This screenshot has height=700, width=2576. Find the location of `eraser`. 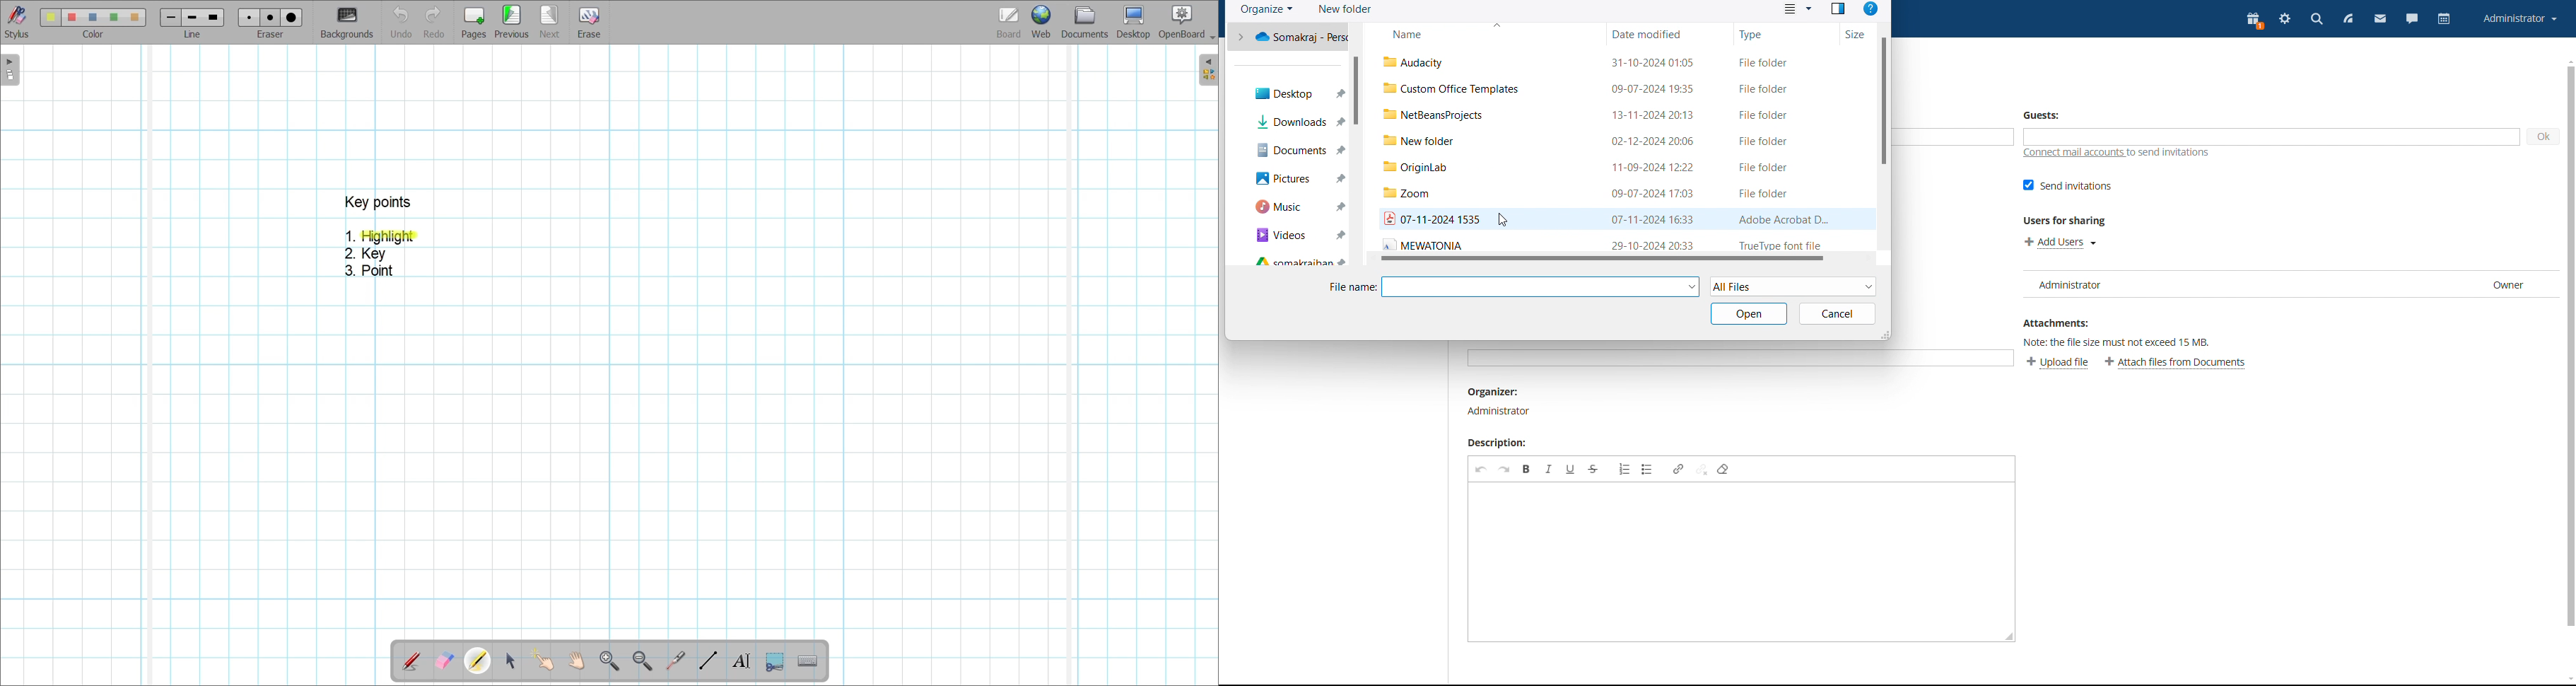

eraser is located at coordinates (273, 35).